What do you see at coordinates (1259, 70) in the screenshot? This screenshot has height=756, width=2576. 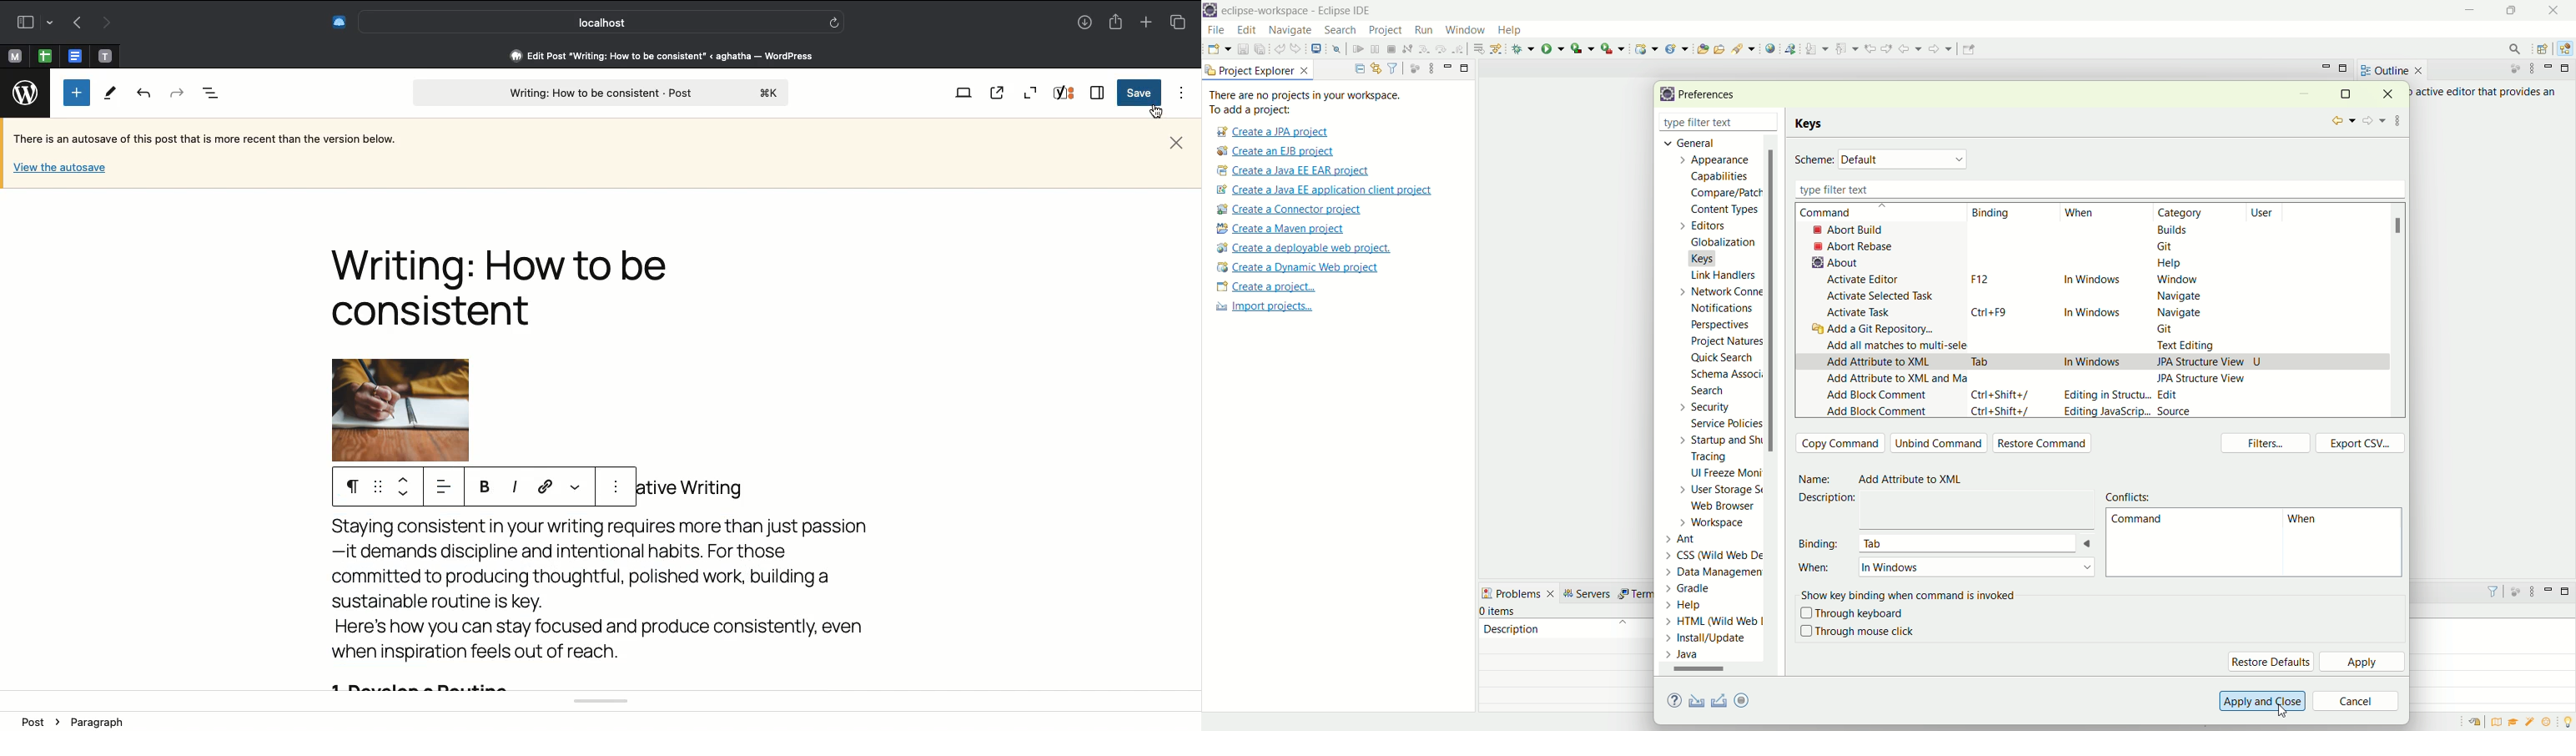 I see `project explorer` at bounding box center [1259, 70].